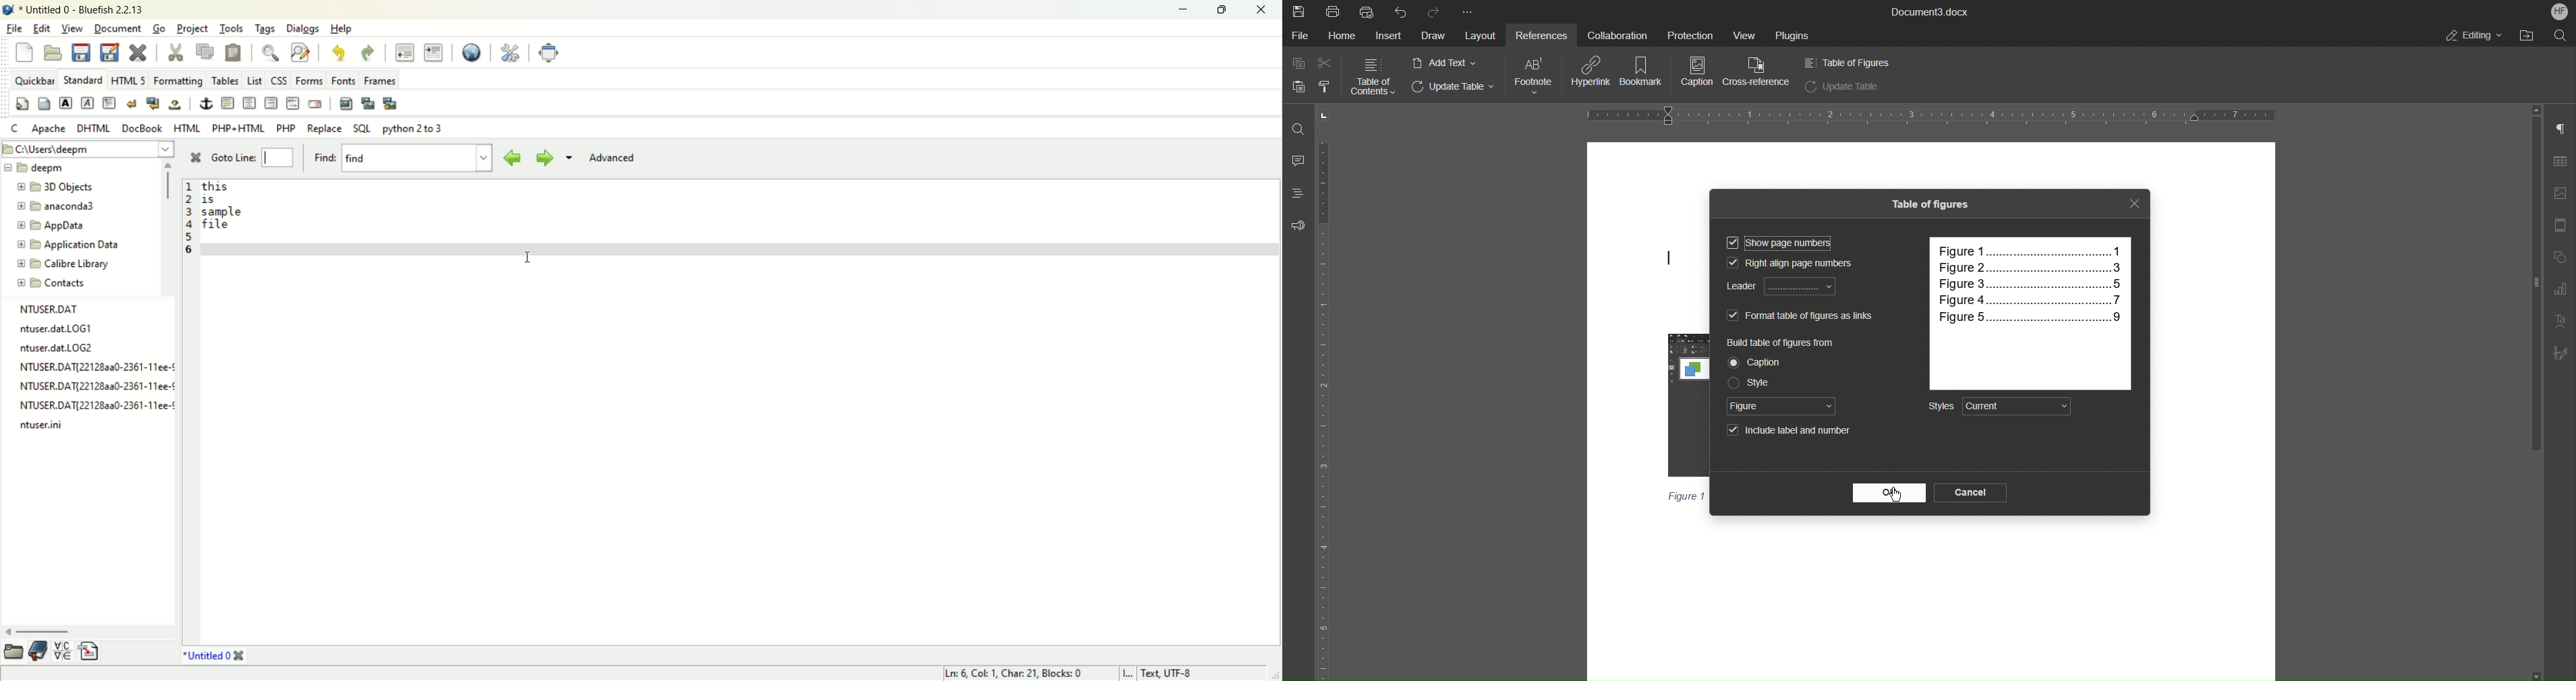 The width and height of the screenshot is (2576, 700). What do you see at coordinates (2559, 259) in the screenshot?
I see `Shapes Settings` at bounding box center [2559, 259].